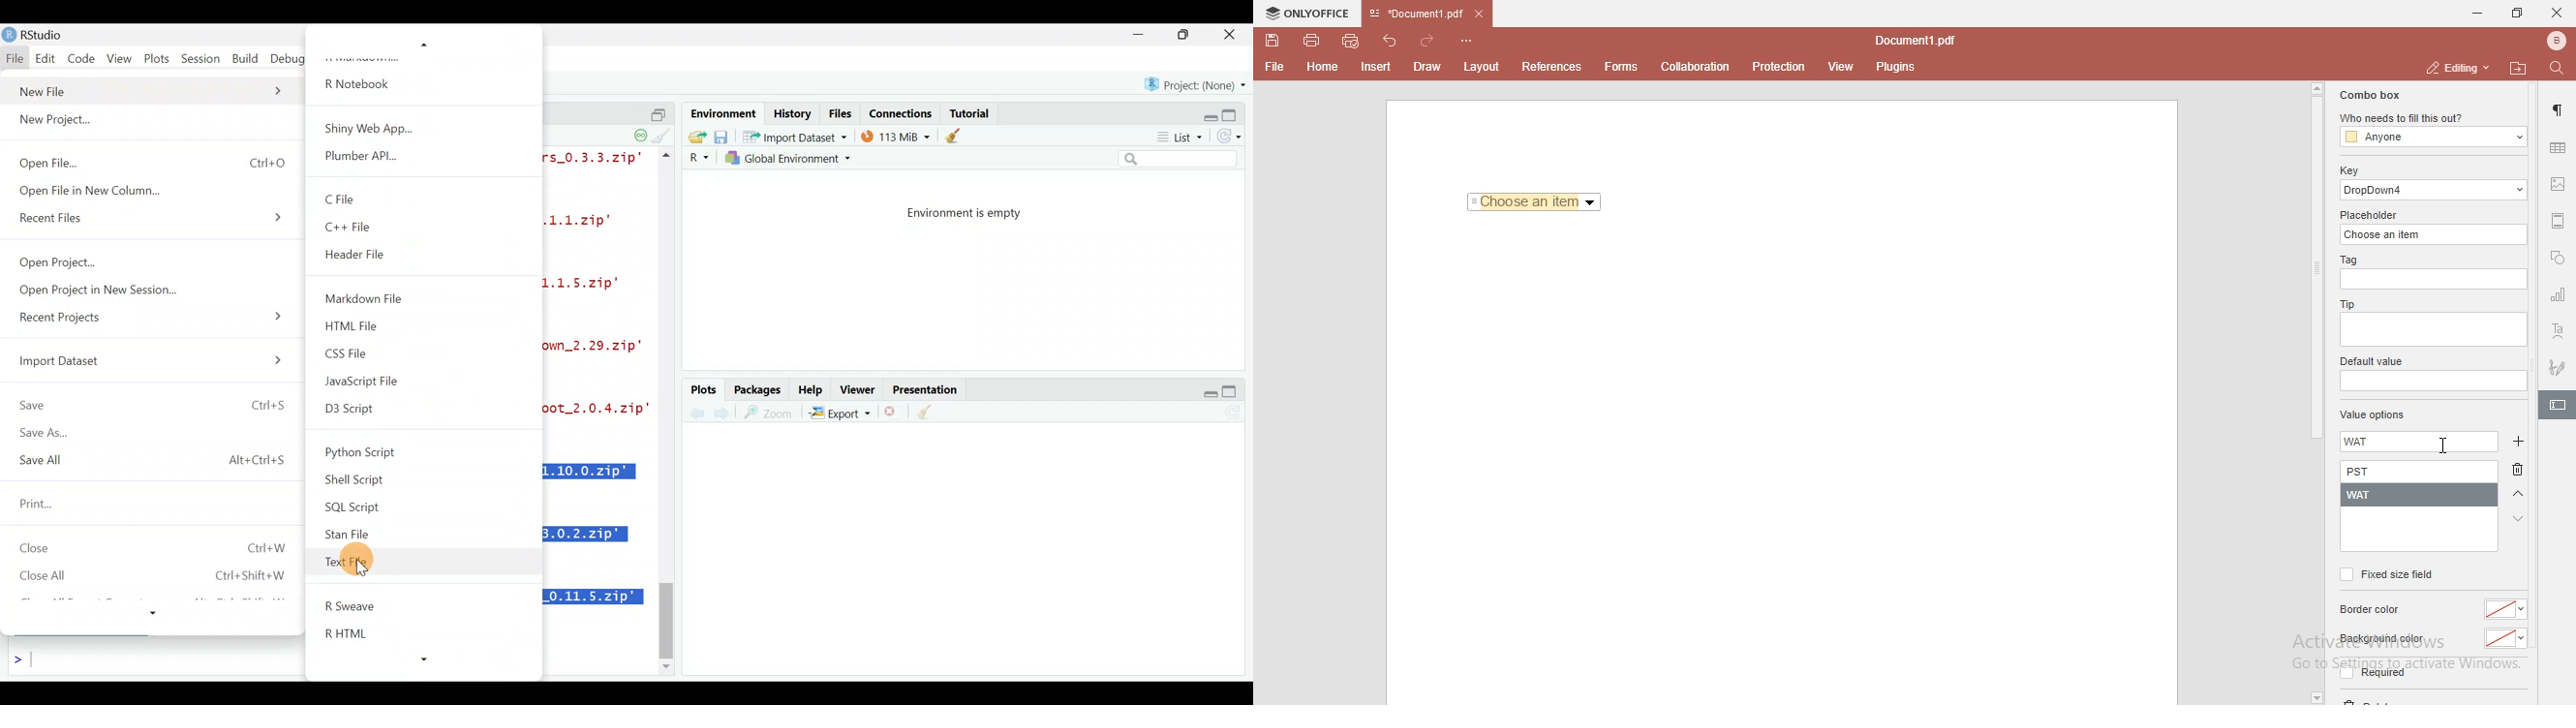  I want to click on File, so click(15, 58).